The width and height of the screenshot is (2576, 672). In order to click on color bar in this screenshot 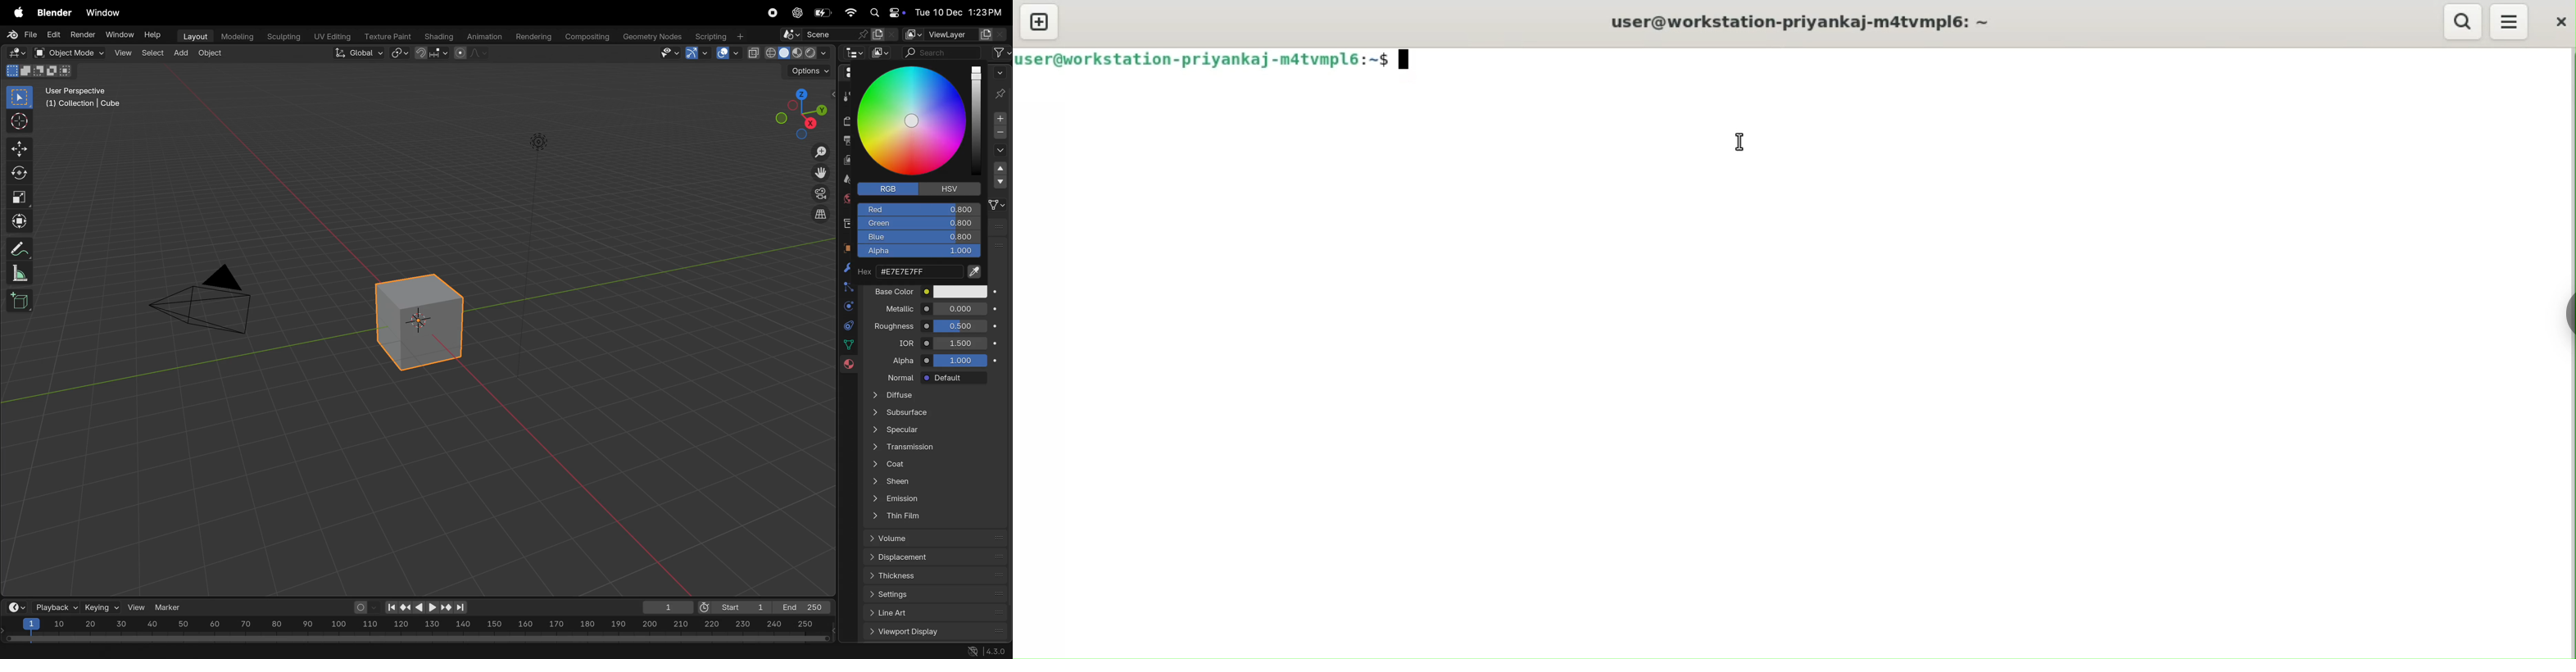, I will do `click(977, 117)`.